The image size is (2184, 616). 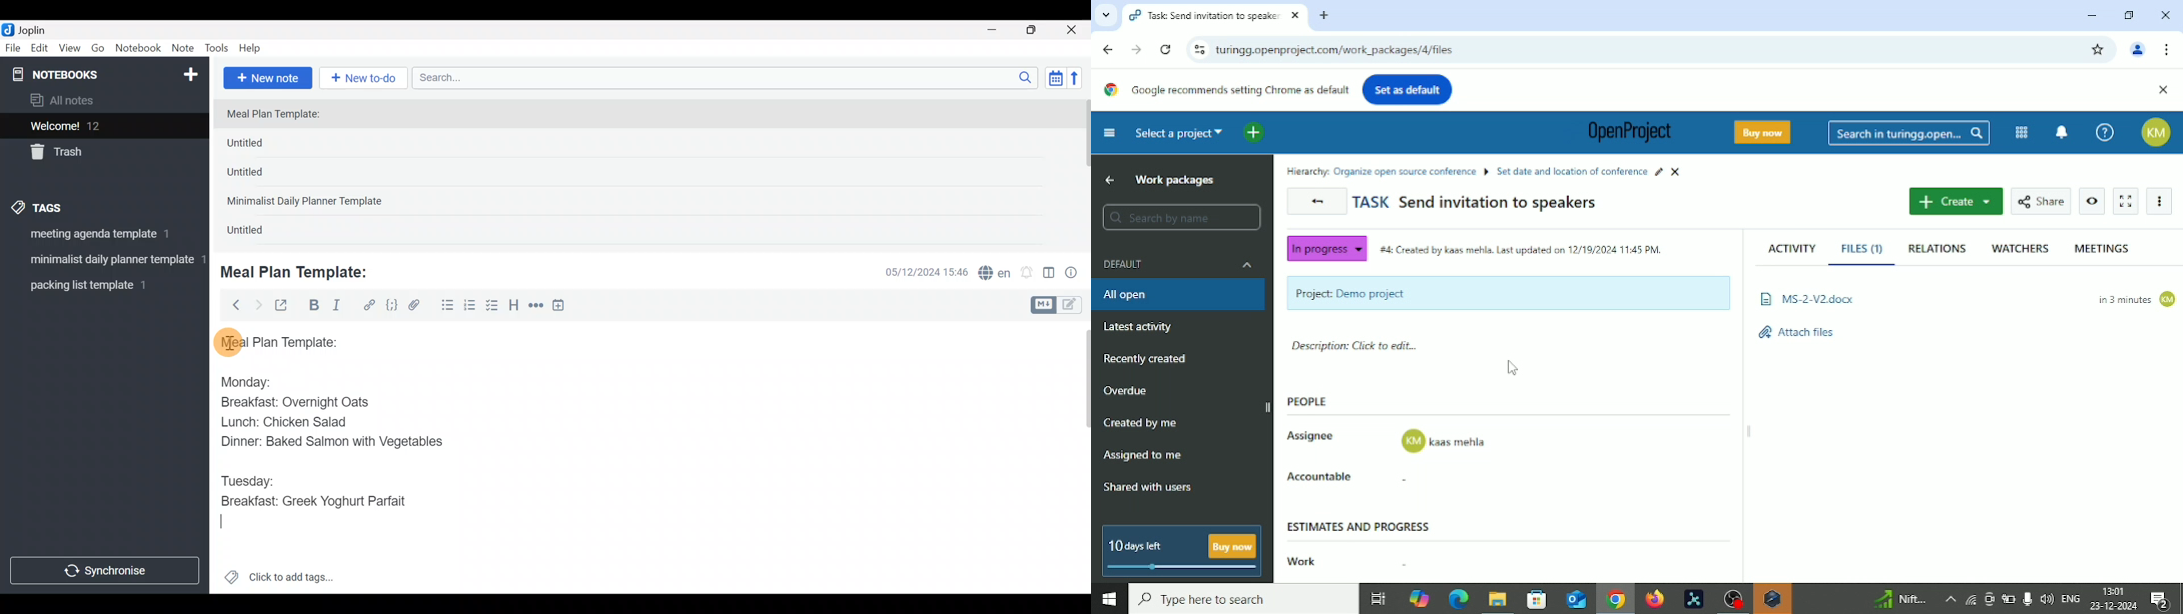 I want to click on Breakfast: Overnight Oats, so click(x=293, y=404).